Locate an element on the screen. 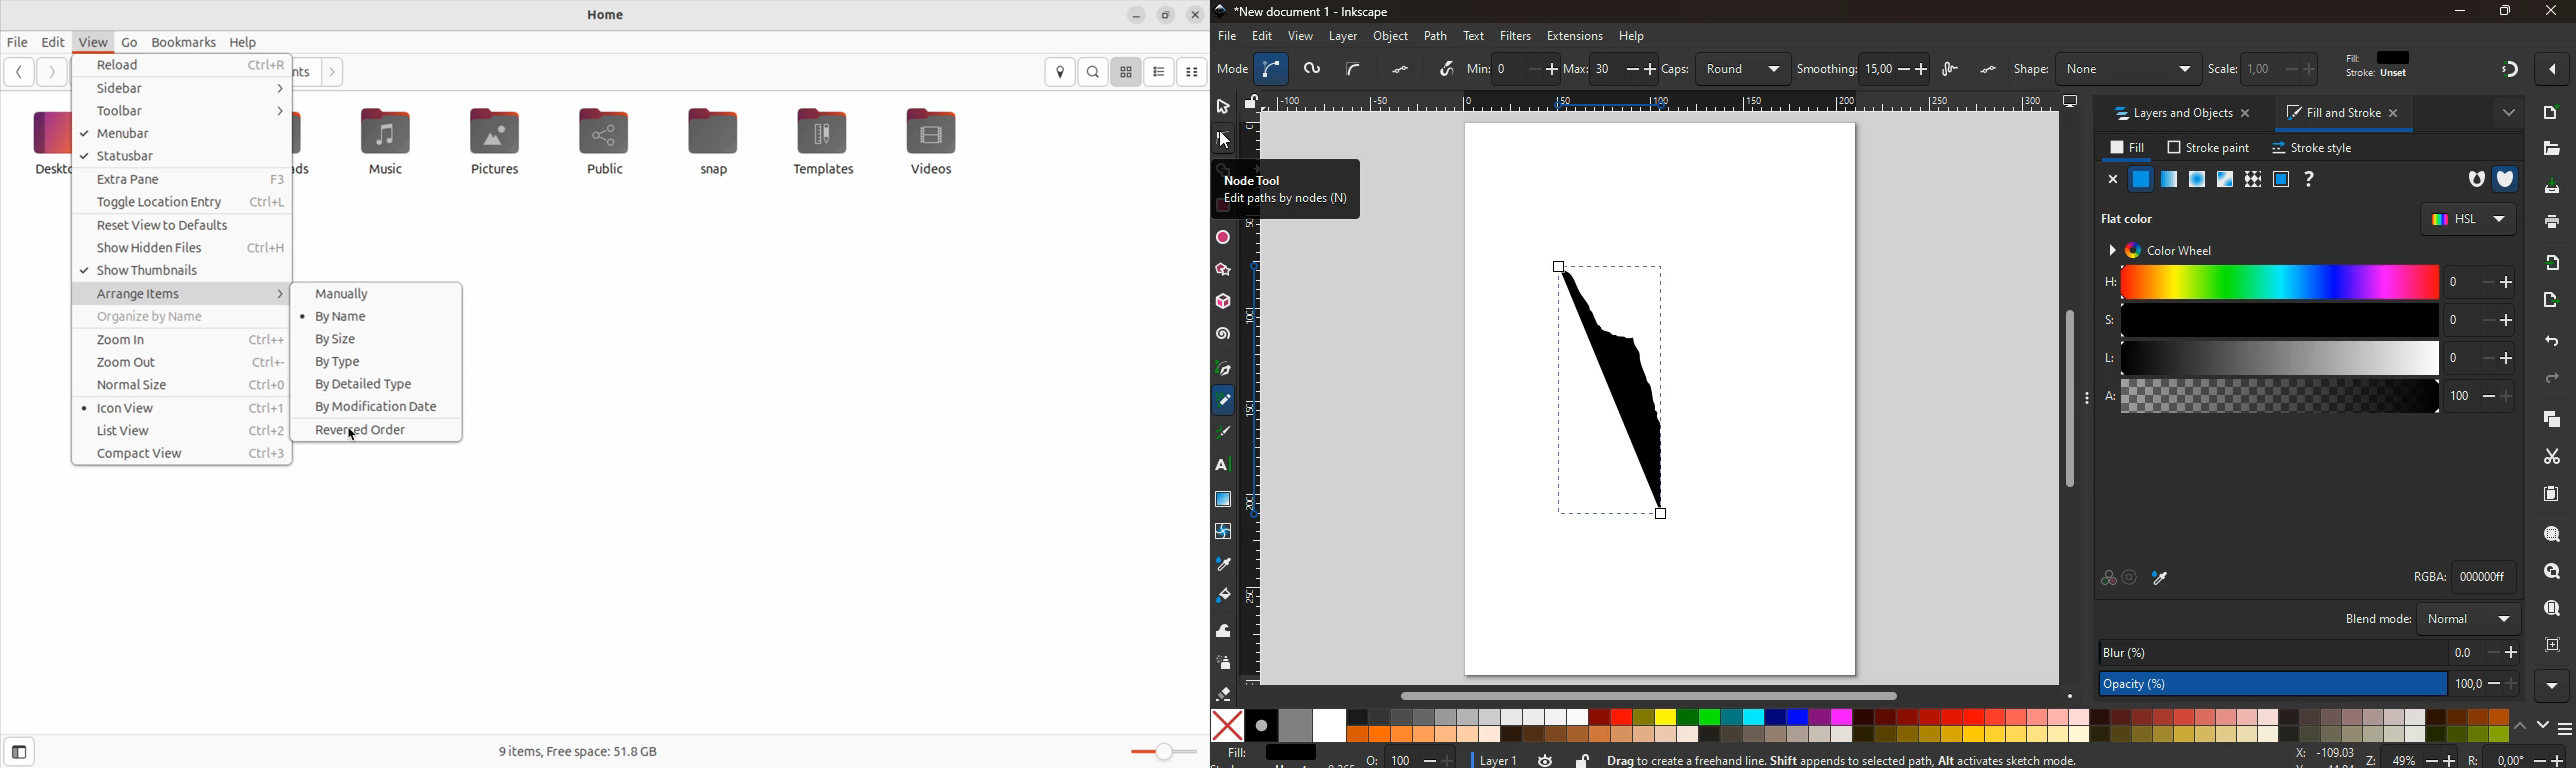 Image resolution: width=2576 pixels, height=784 pixels. circle is located at coordinates (1223, 238).